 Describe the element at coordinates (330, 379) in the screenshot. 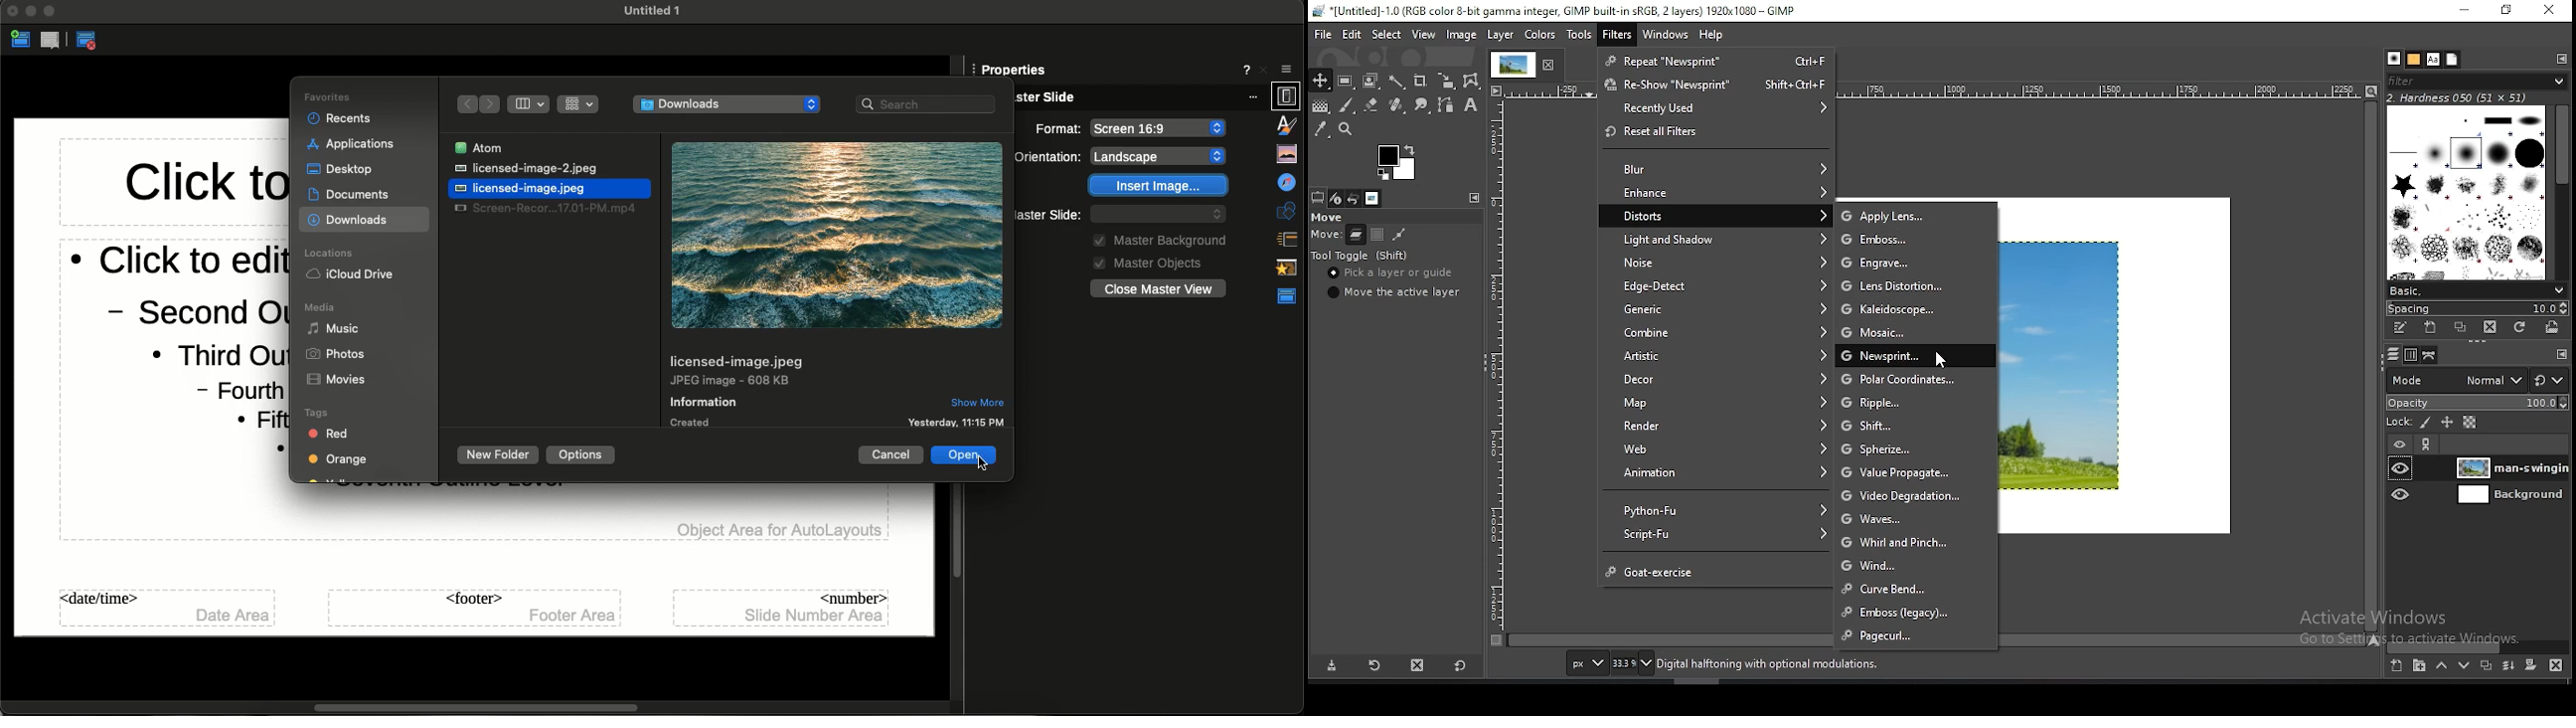

I see `Movies` at that location.